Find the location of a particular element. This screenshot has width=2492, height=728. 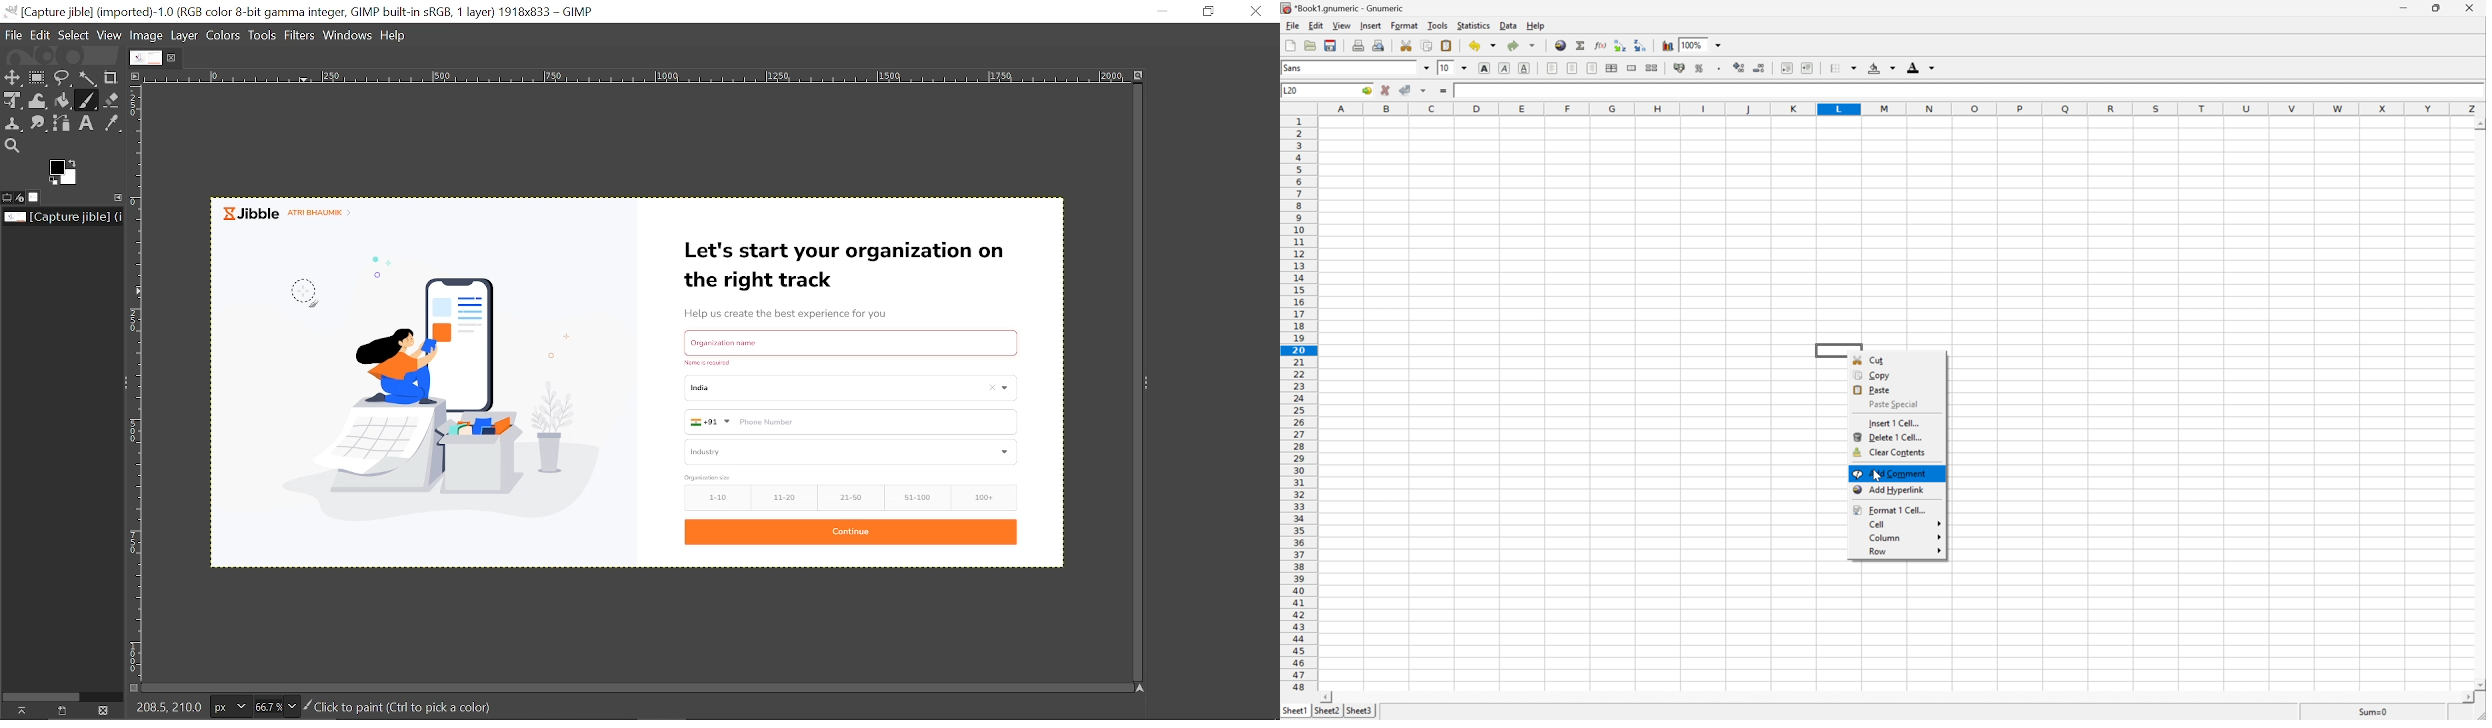

 is located at coordinates (1208, 13).